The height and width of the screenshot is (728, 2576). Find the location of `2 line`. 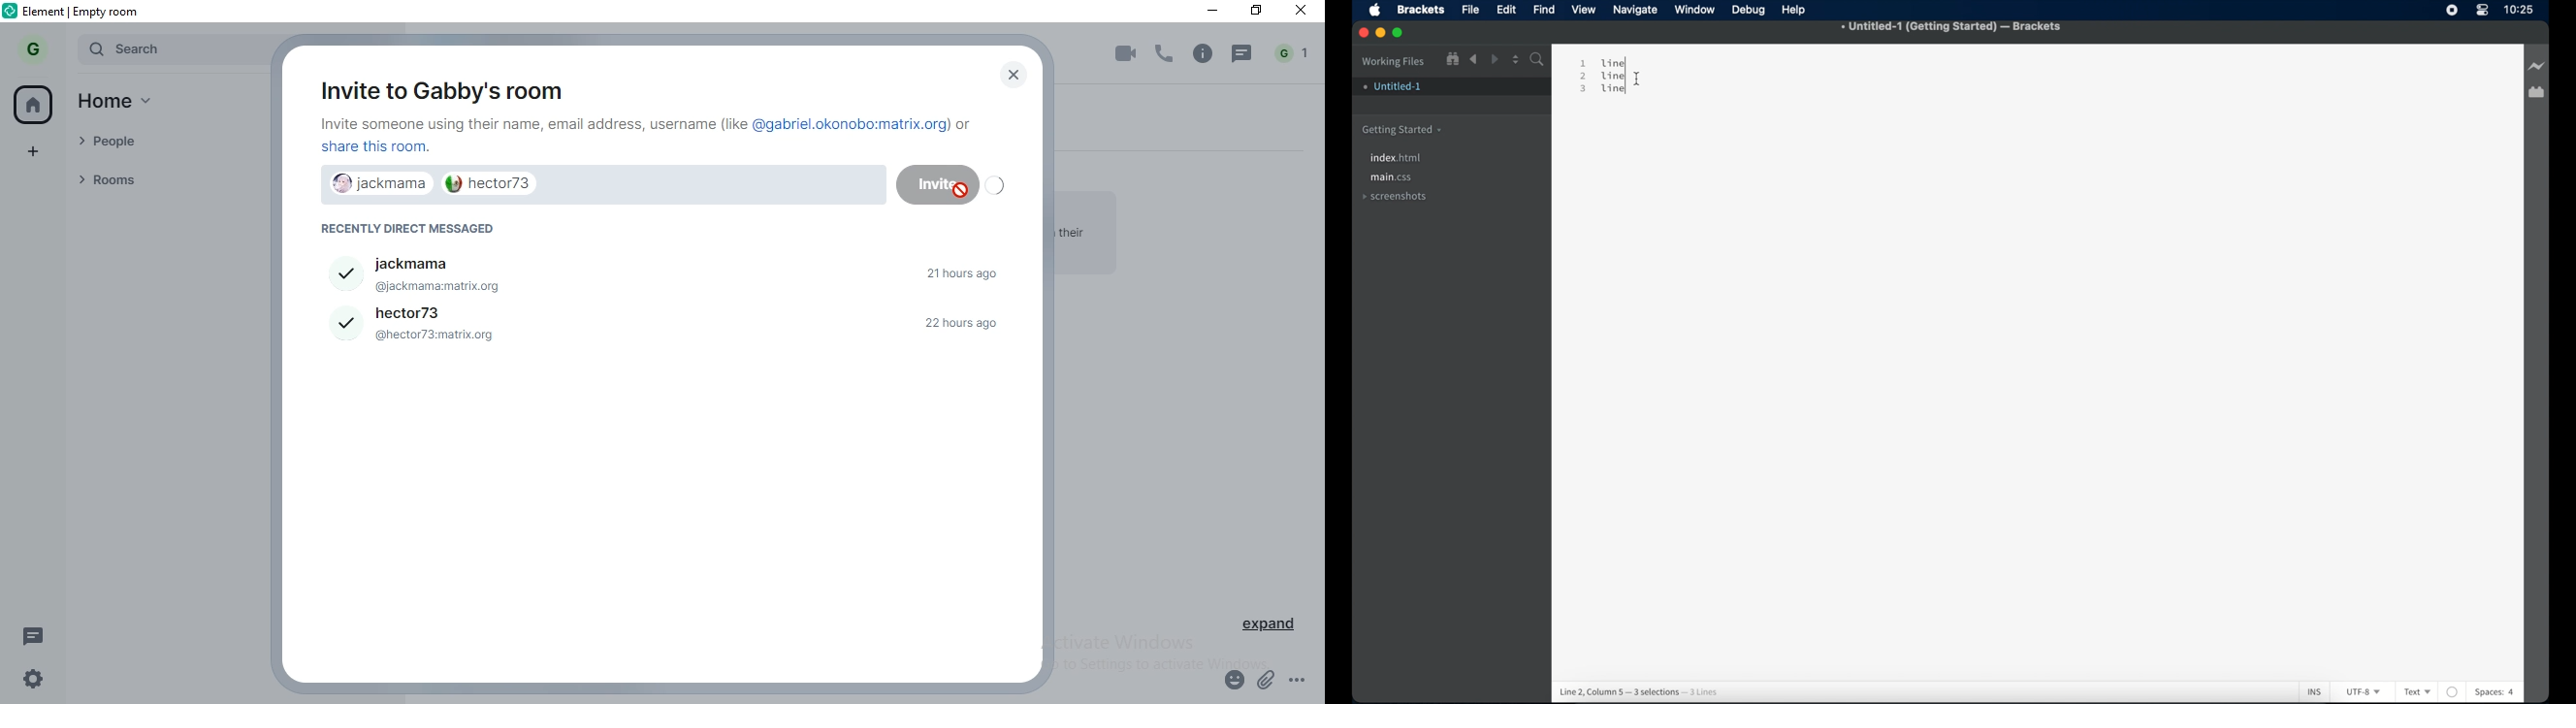

2 line is located at coordinates (1606, 77).